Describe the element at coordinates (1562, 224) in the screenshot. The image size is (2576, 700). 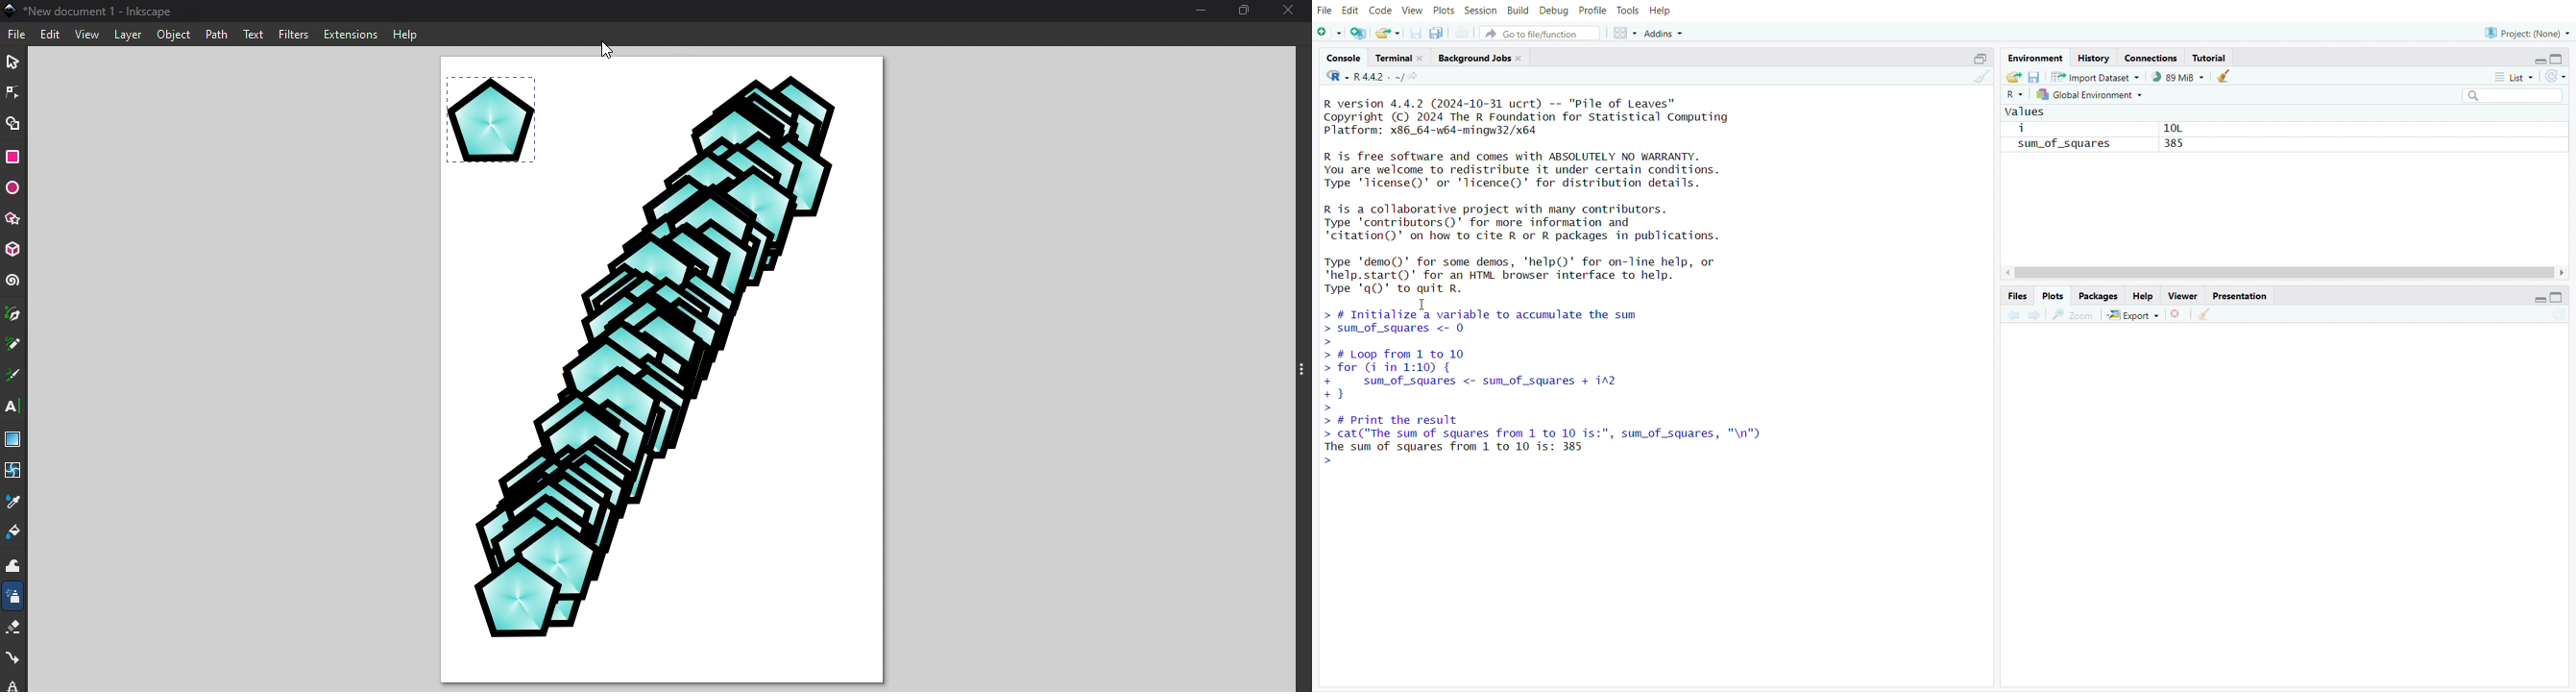
I see `R is a collaborative project with many contributors.
Type 'contributors()' for more information and
"citation()' on how to cite R or R packages in publications.` at that location.